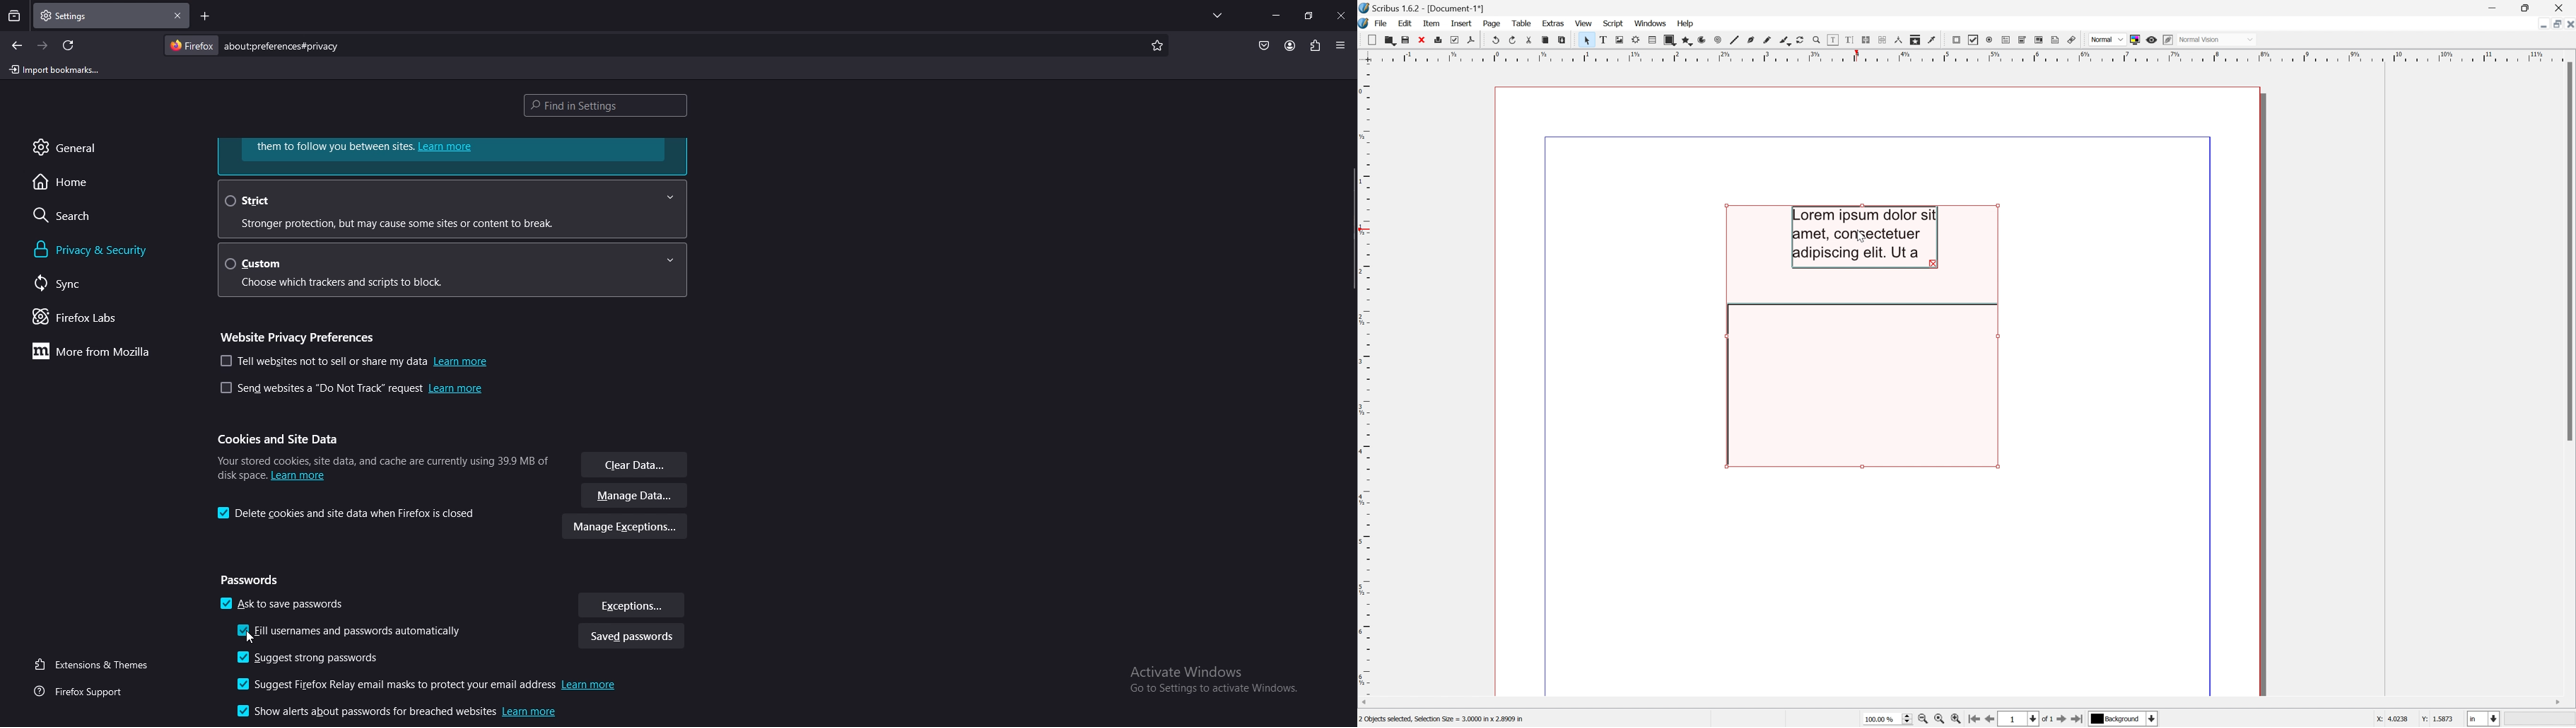  What do you see at coordinates (1379, 23) in the screenshot?
I see `File` at bounding box center [1379, 23].